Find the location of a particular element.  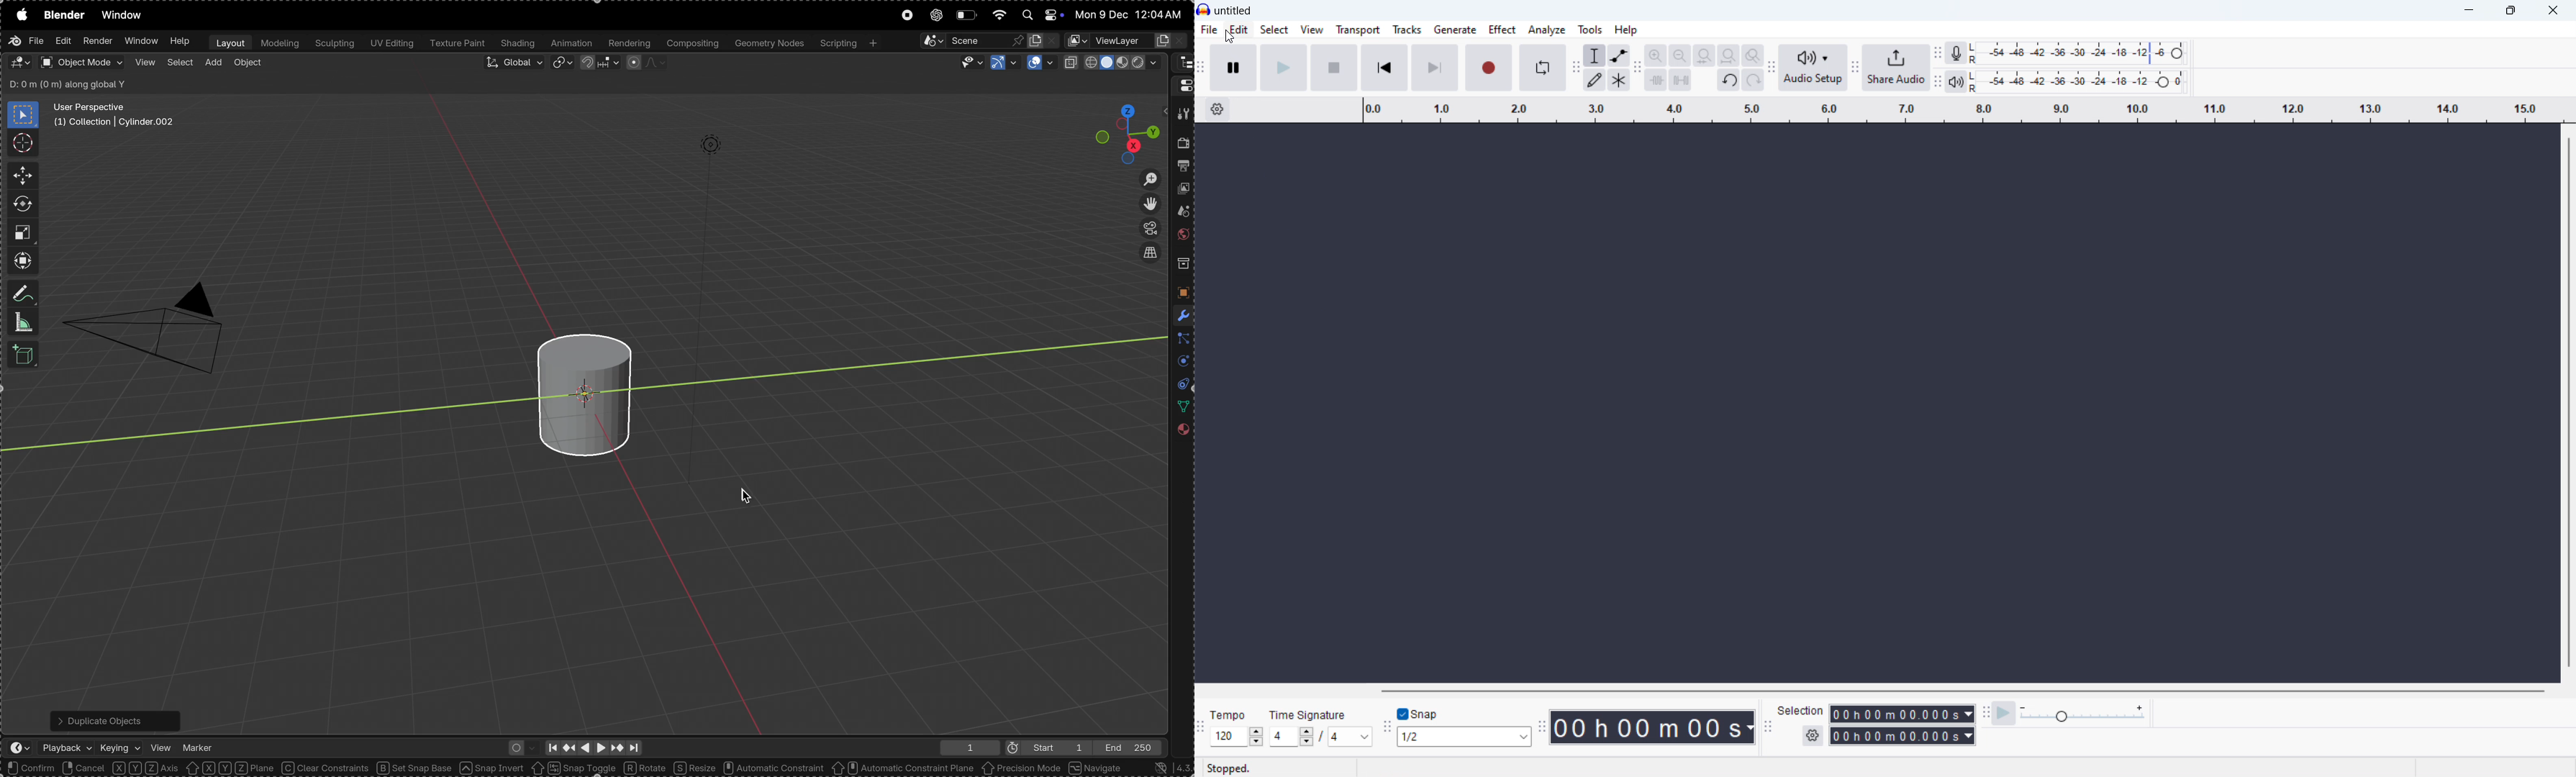

edit is located at coordinates (1240, 30).